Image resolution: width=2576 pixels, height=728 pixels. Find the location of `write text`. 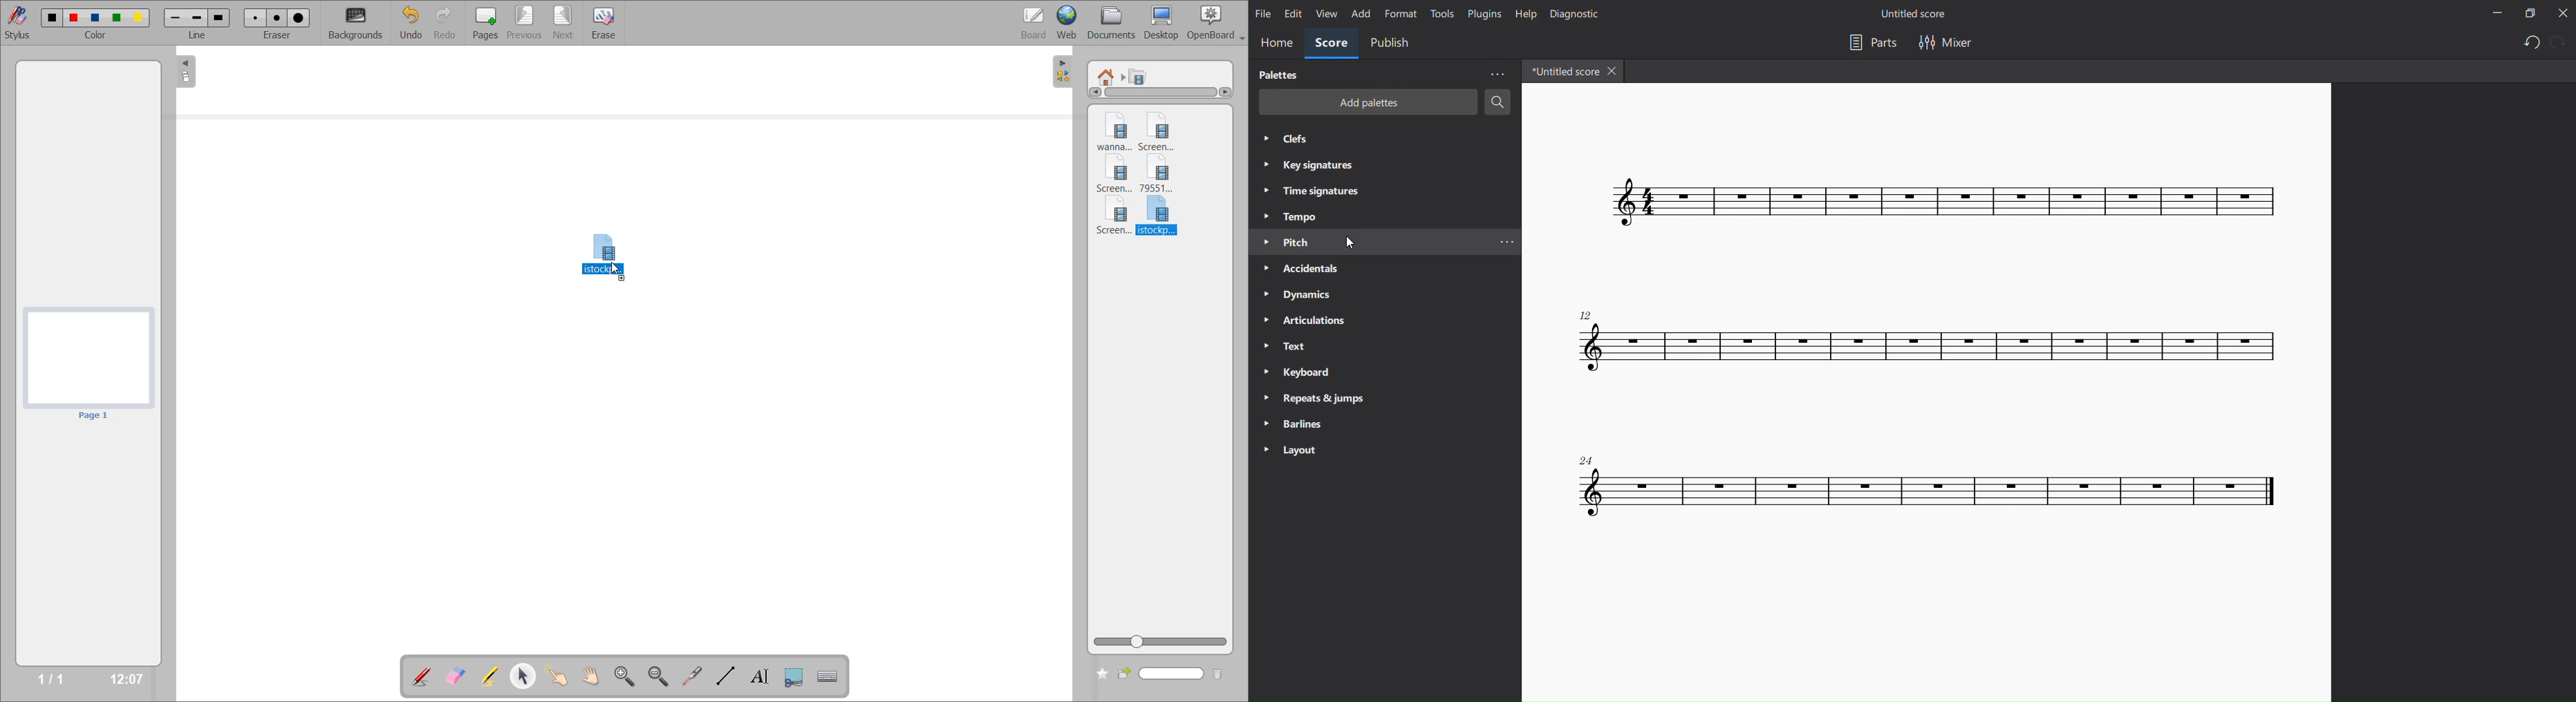

write text is located at coordinates (758, 677).